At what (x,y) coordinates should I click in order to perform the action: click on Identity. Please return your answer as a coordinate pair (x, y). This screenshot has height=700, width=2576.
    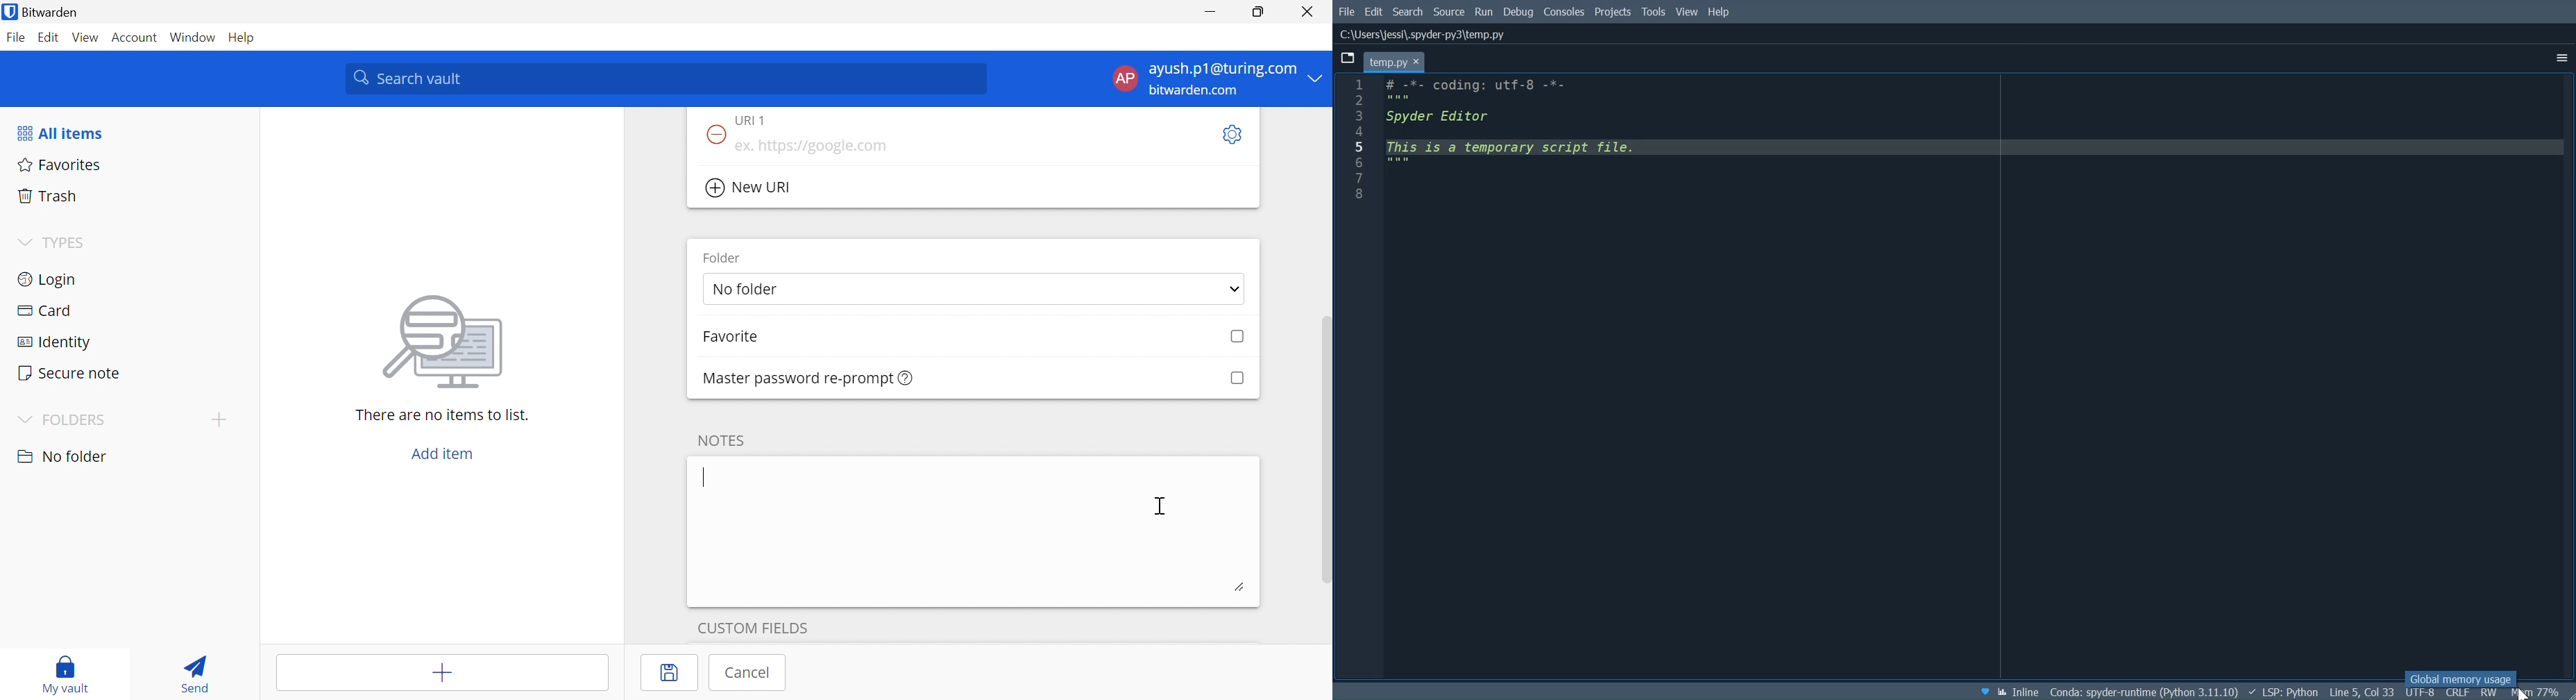
    Looking at the image, I should click on (56, 343).